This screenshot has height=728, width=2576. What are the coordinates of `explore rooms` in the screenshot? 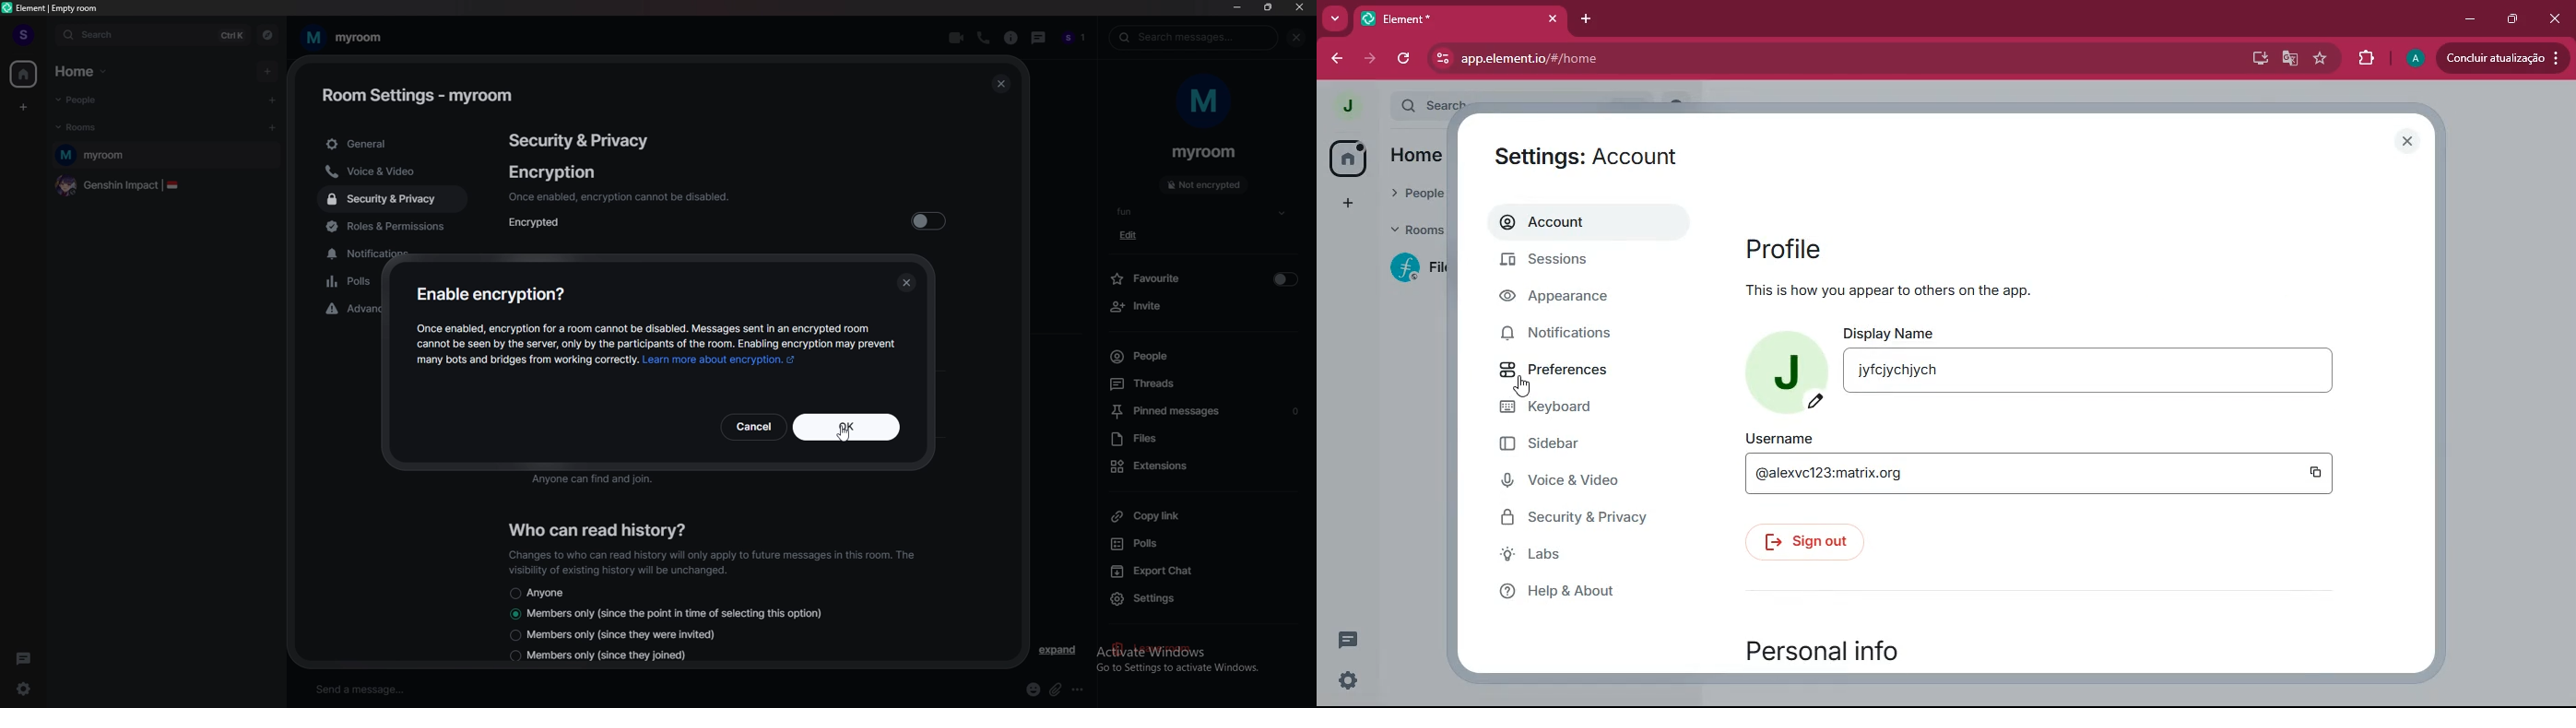 It's located at (268, 35).